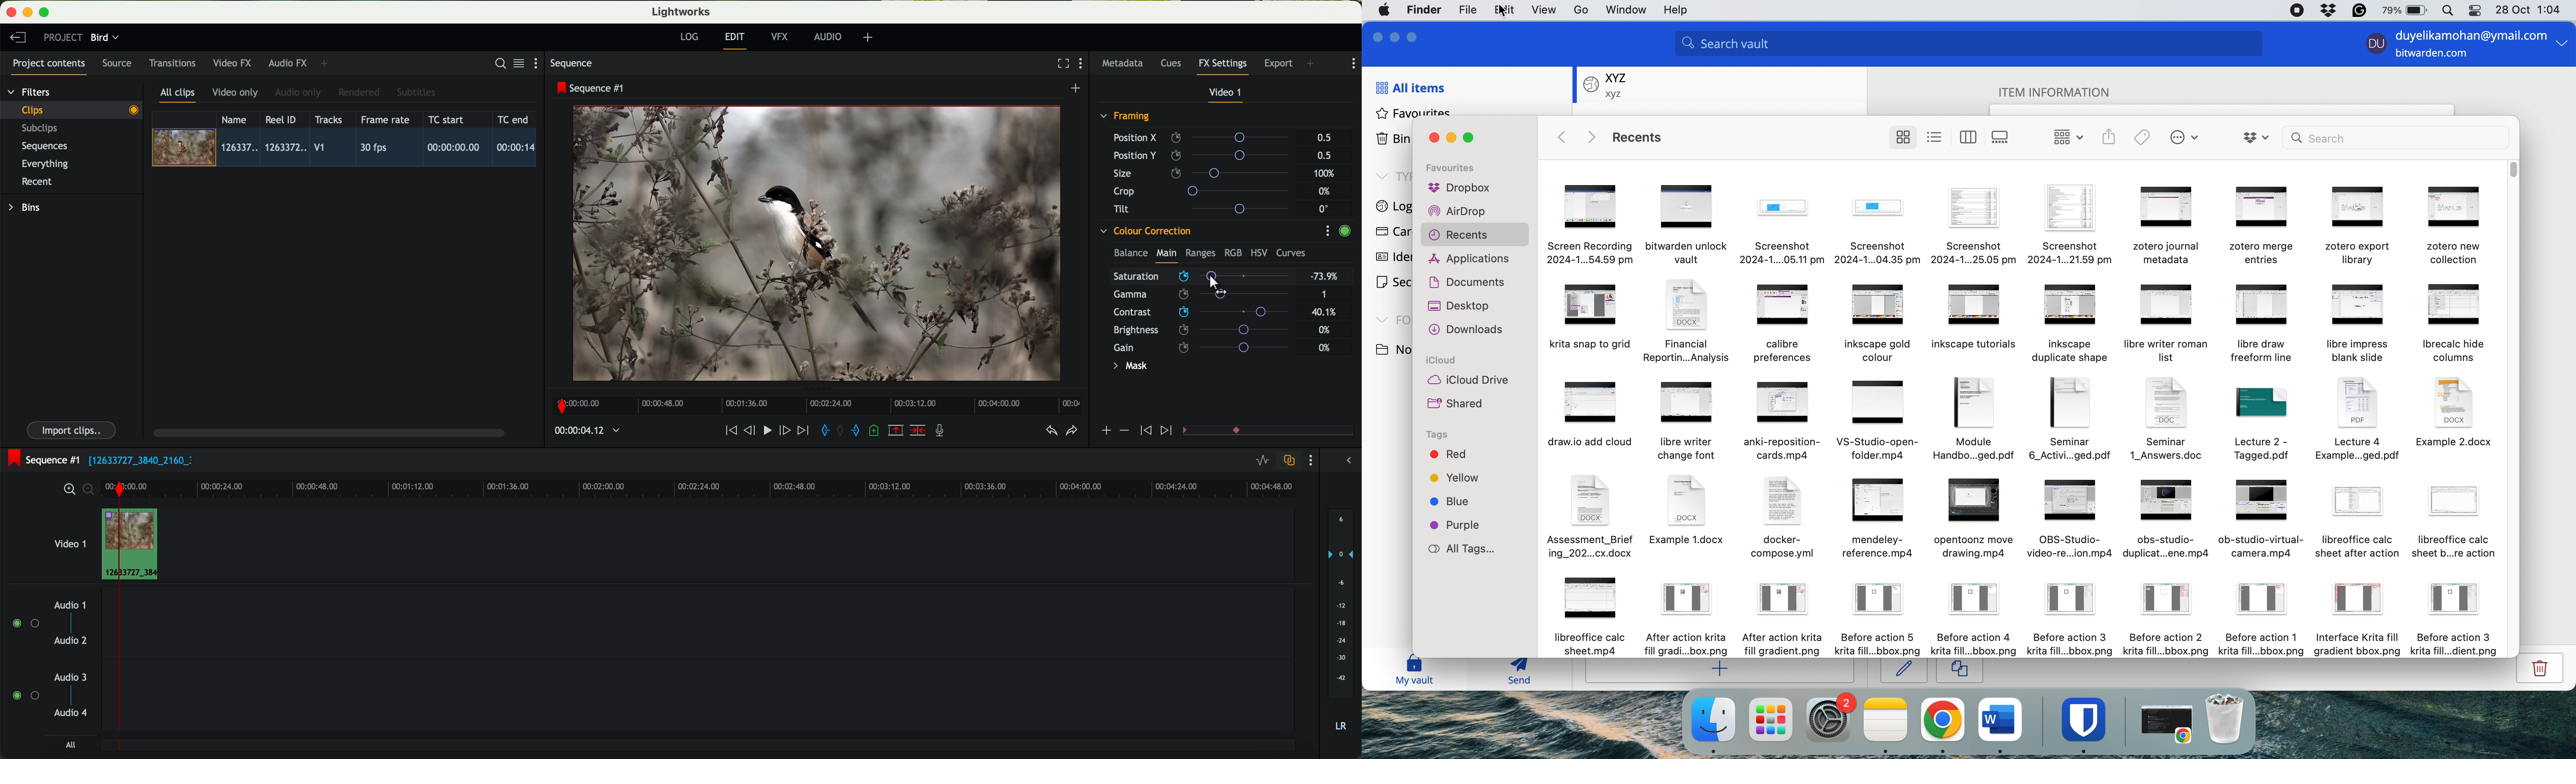 This screenshot has height=784, width=2576. What do you see at coordinates (25, 695) in the screenshot?
I see `enable audio` at bounding box center [25, 695].